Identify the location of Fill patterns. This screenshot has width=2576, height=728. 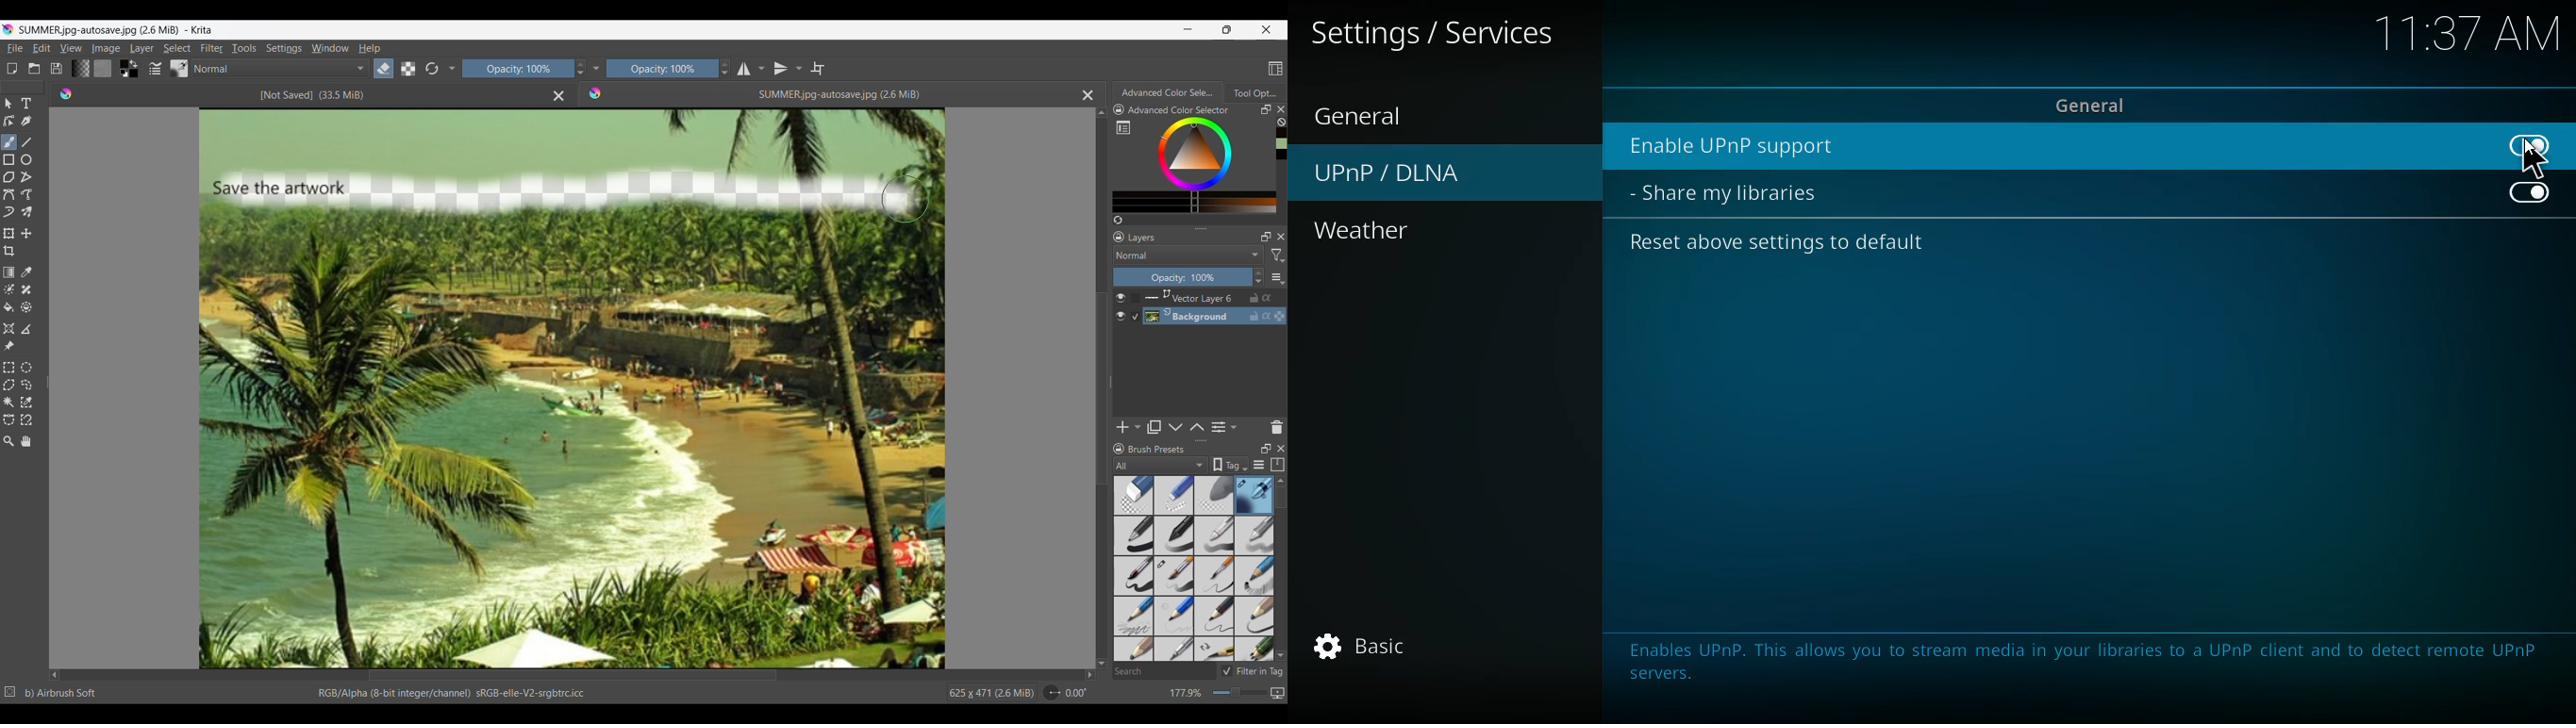
(103, 68).